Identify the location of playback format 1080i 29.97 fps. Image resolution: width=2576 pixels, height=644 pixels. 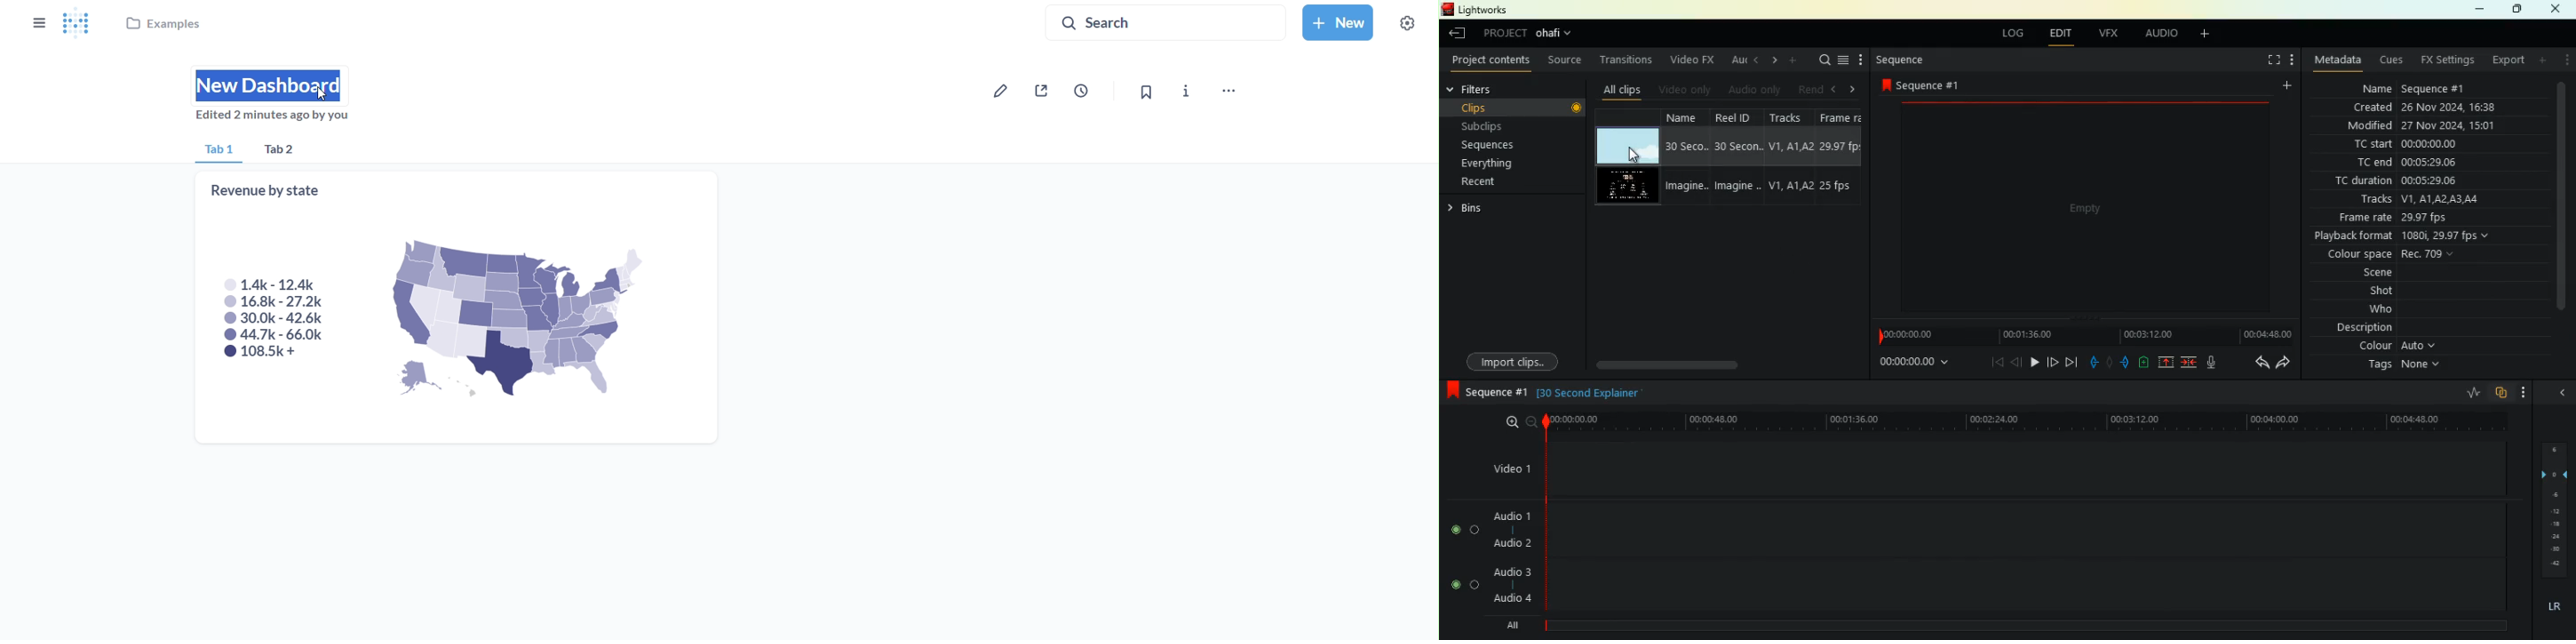
(2402, 236).